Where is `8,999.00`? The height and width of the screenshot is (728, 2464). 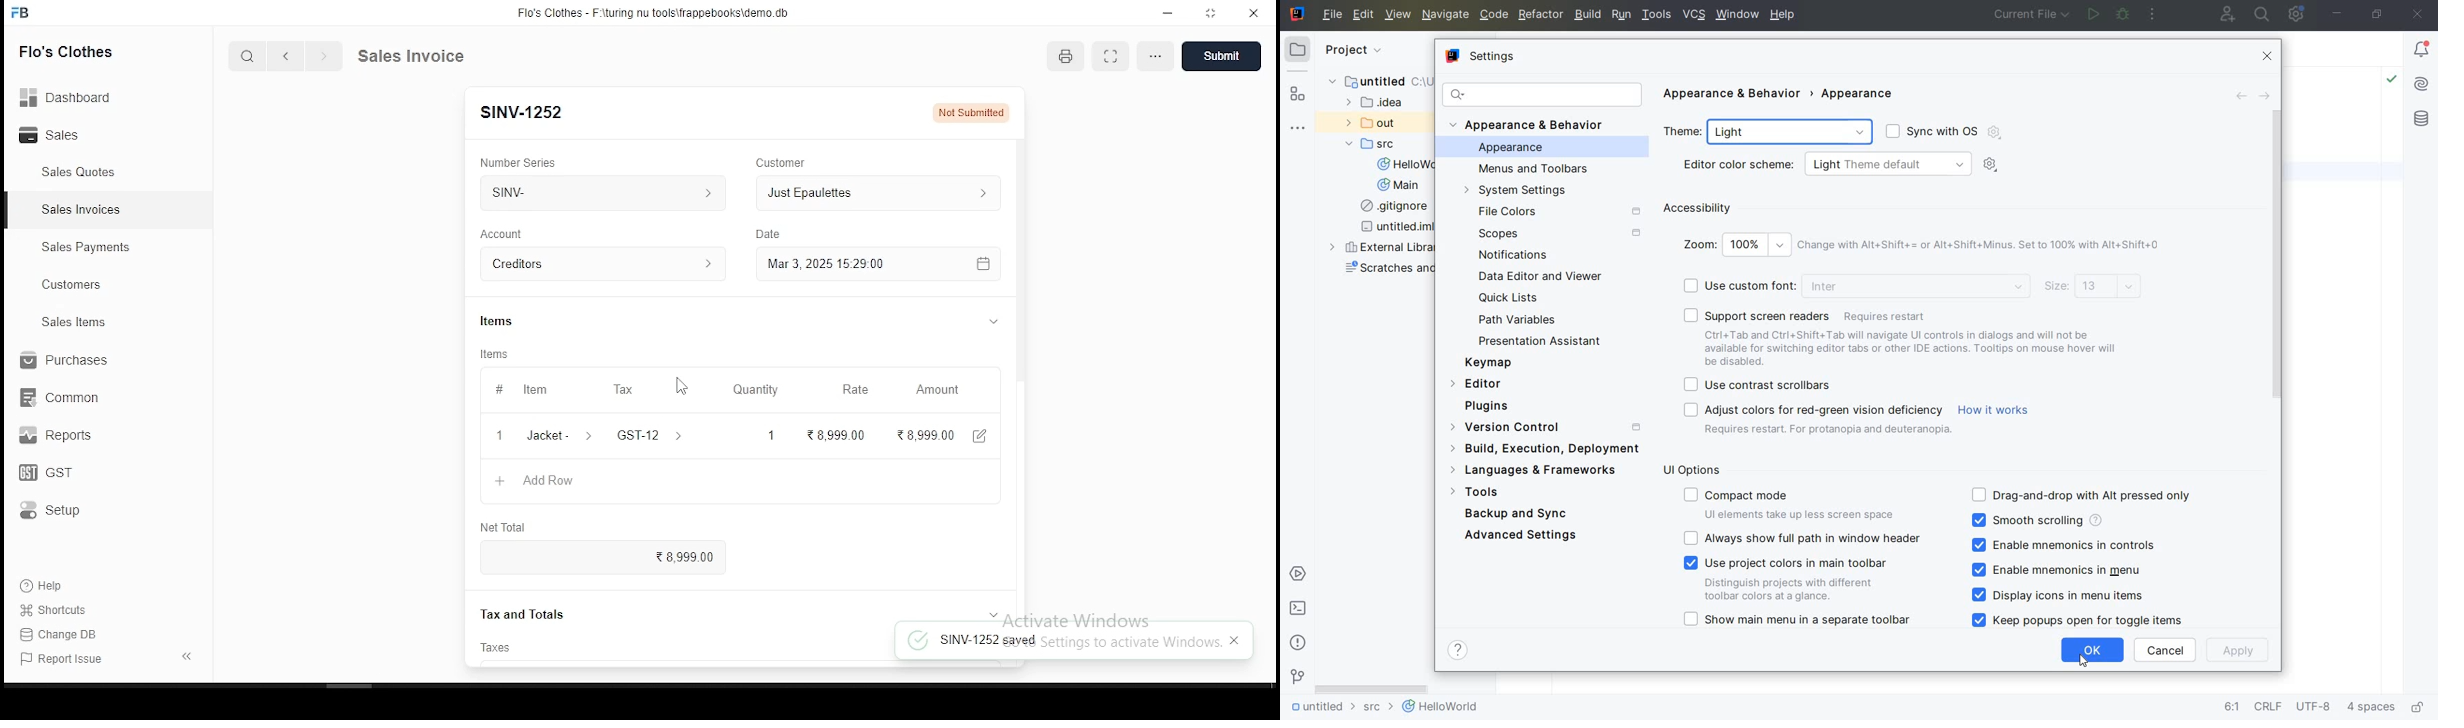
8,999.00 is located at coordinates (613, 557).